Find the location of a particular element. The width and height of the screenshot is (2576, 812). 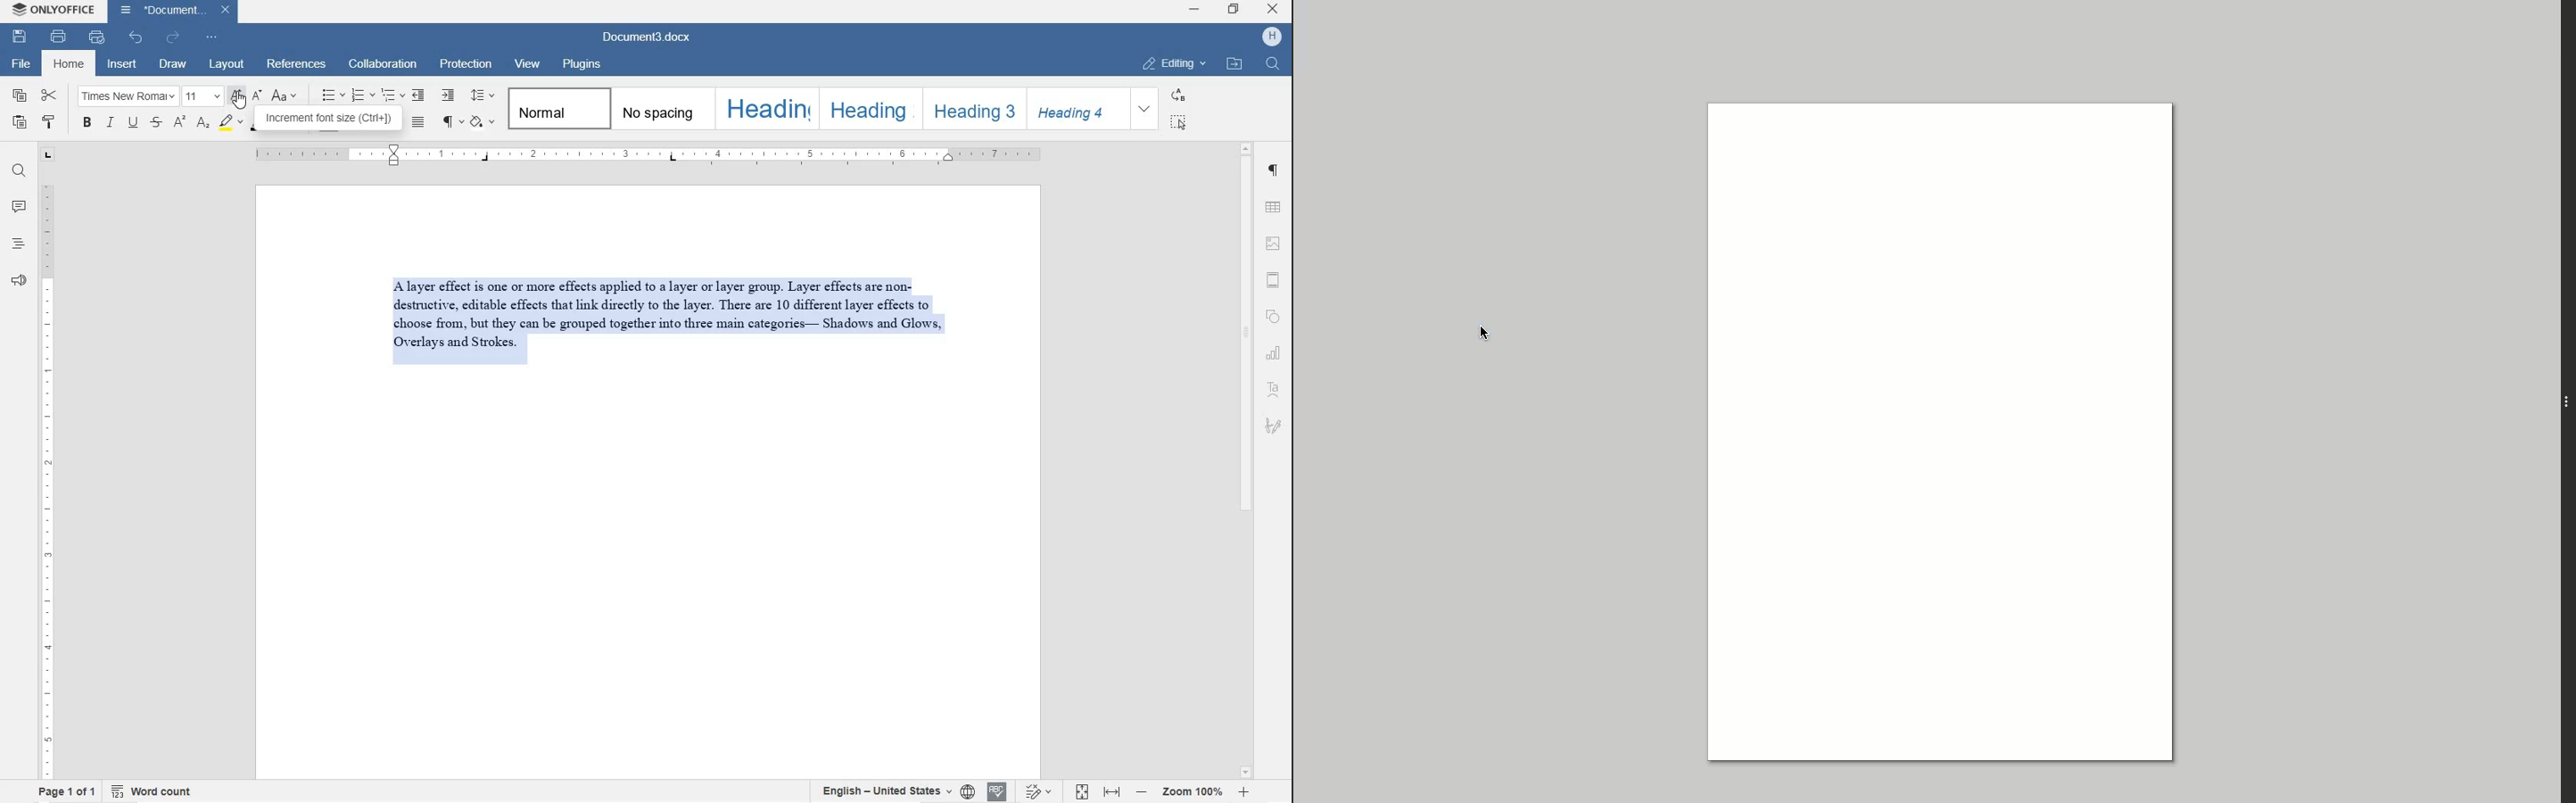

MINIMIZE is located at coordinates (1194, 10).